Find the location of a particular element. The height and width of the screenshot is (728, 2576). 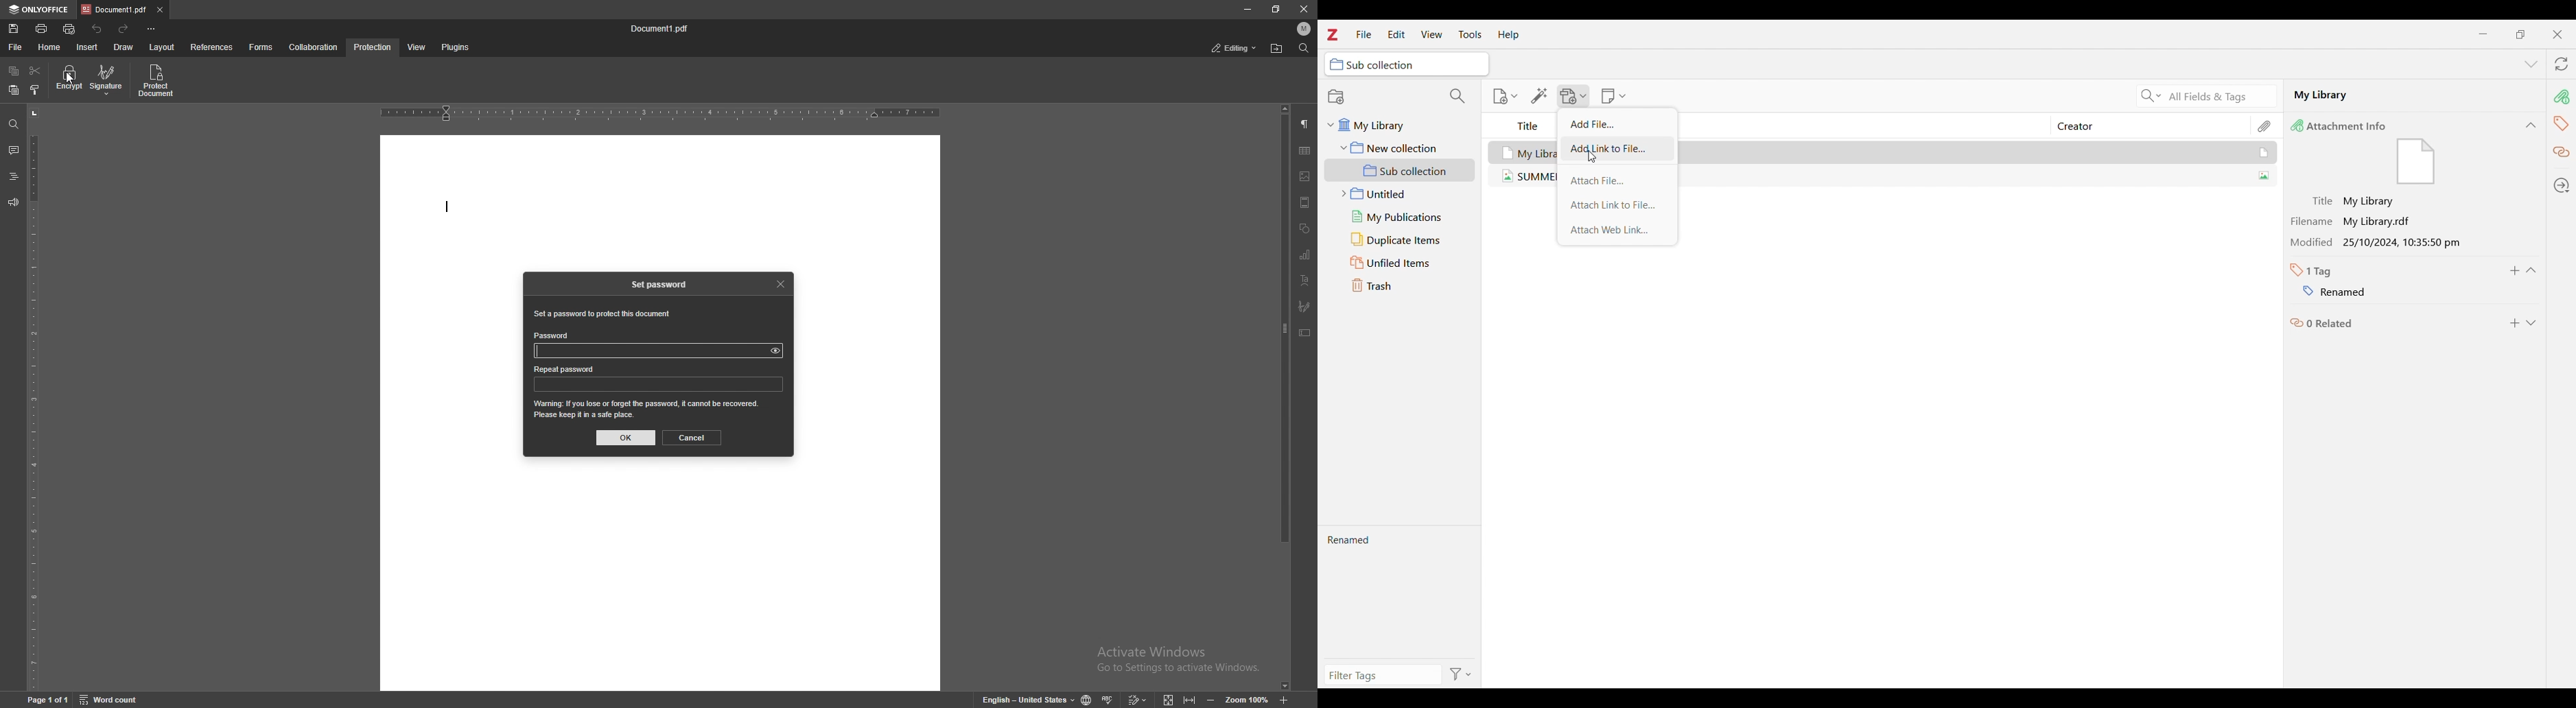

file name is located at coordinates (661, 29).